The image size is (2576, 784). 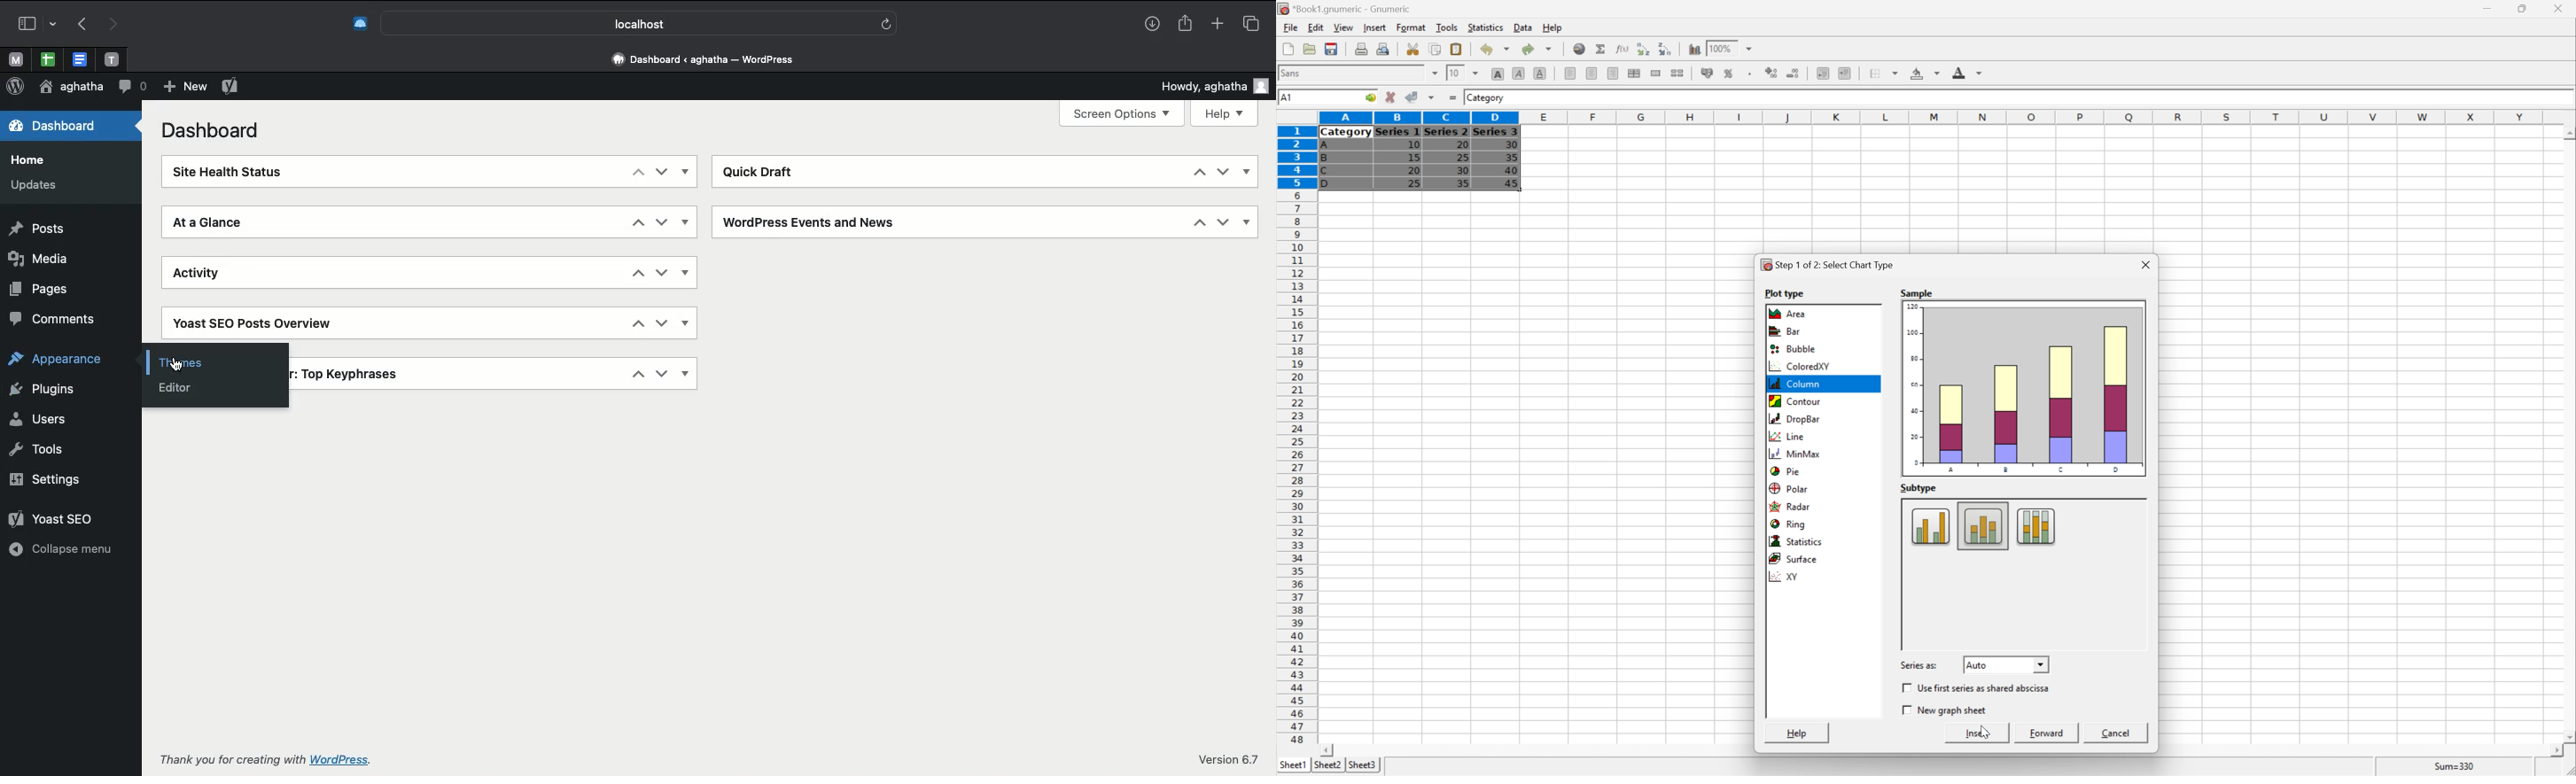 I want to click on Polar, so click(x=1791, y=489).